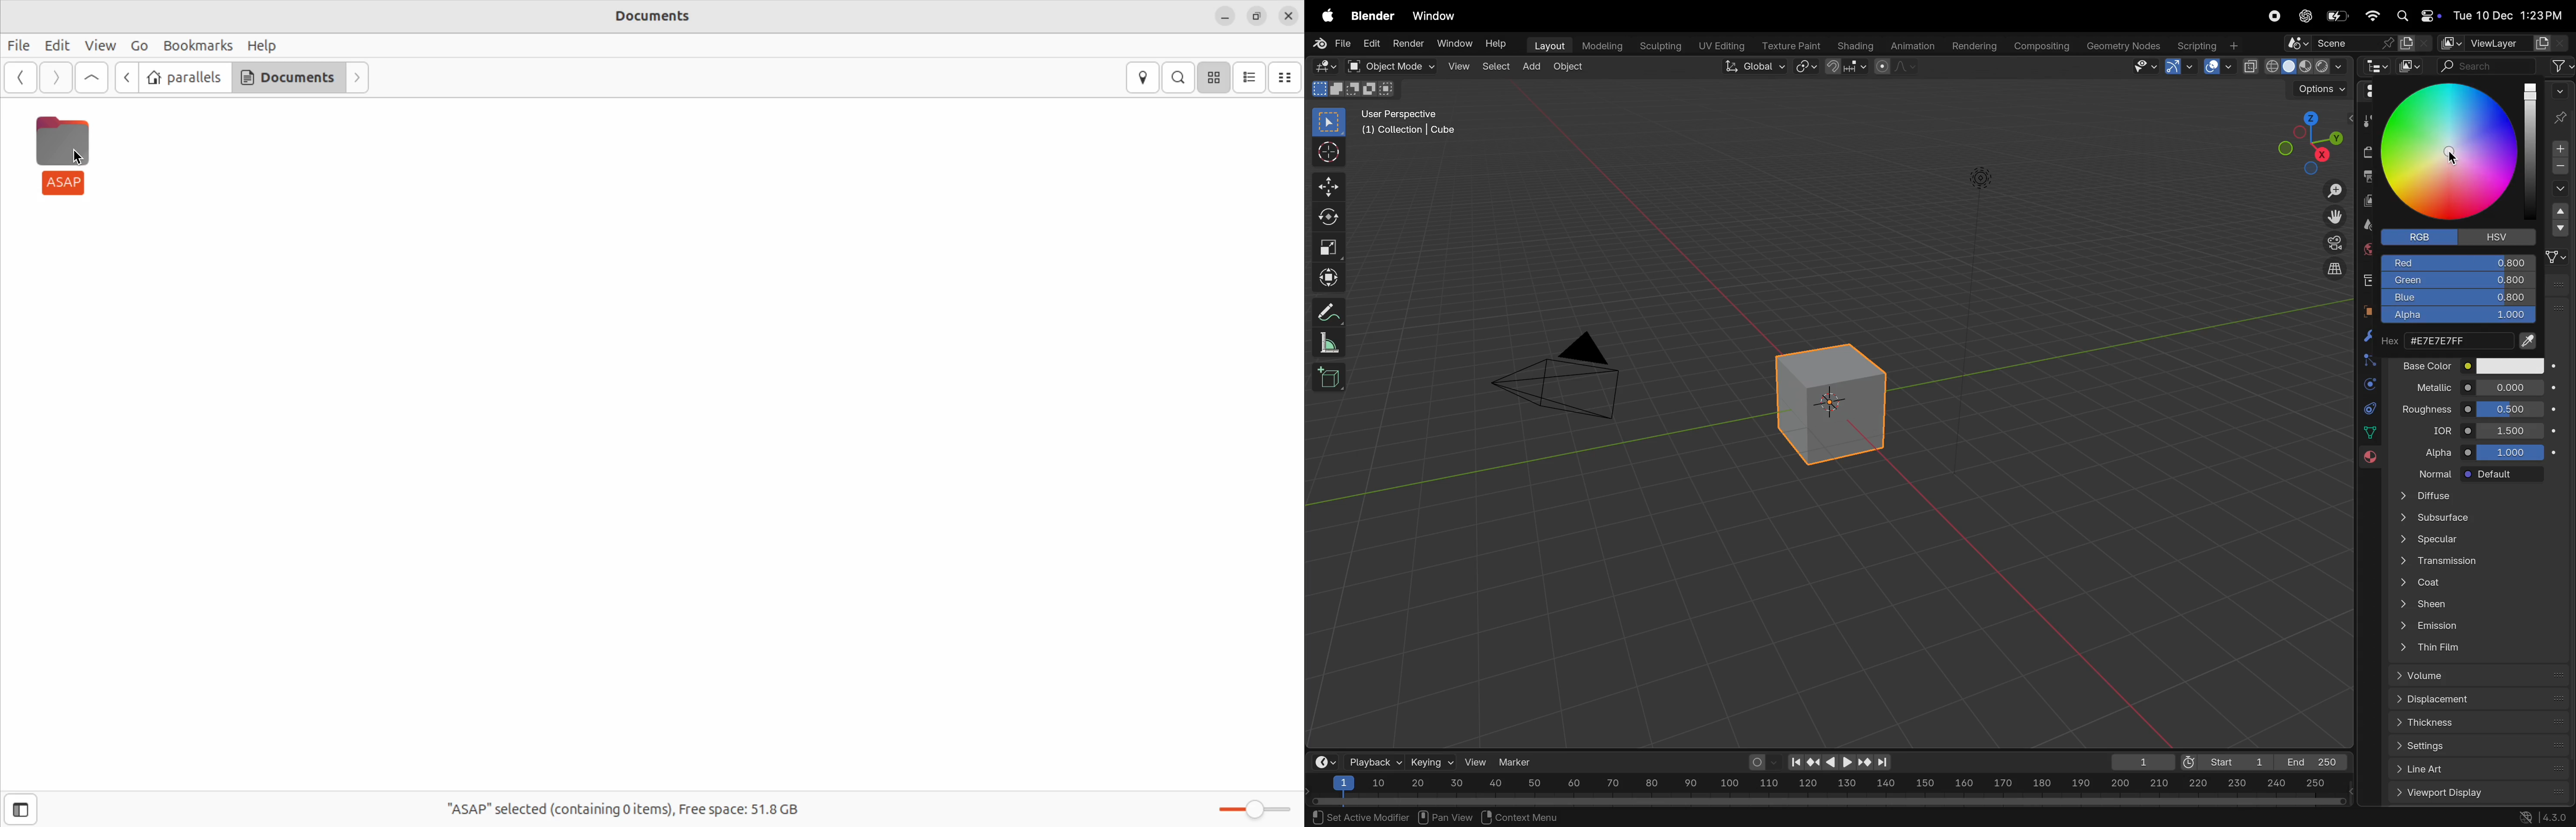 This screenshot has height=840, width=2576. Describe the element at coordinates (2558, 168) in the screenshot. I see `subtarct material` at that location.